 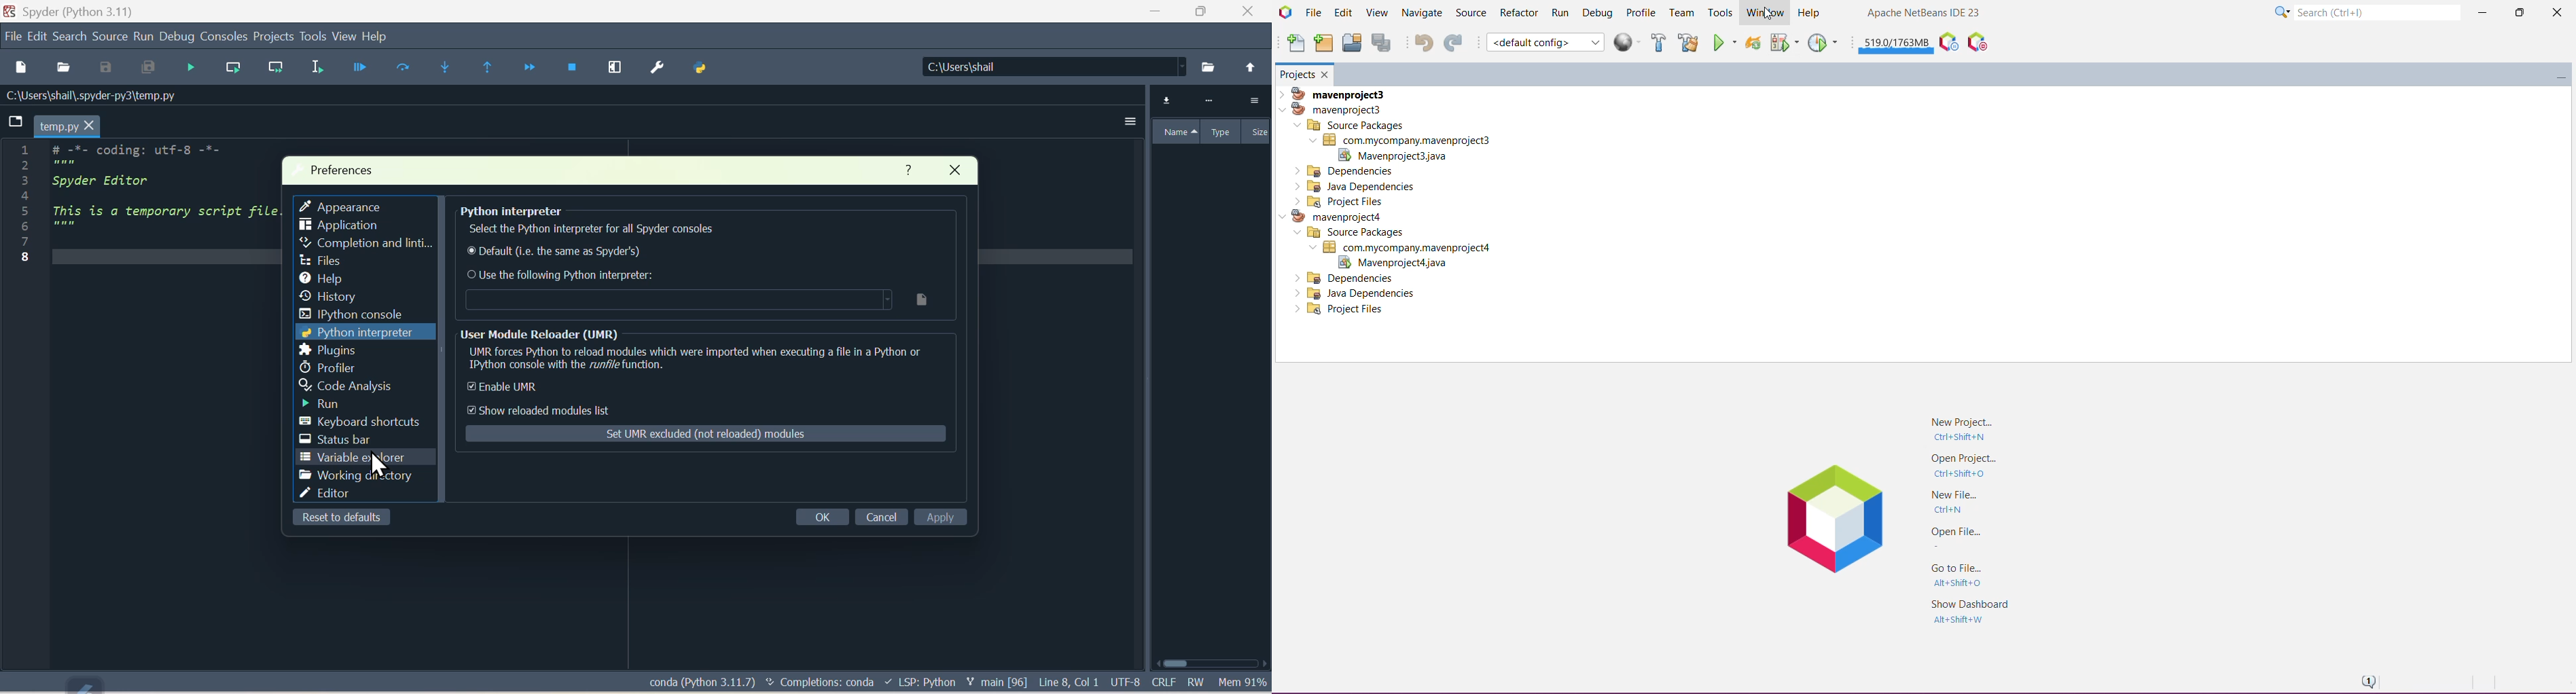 I want to click on I python console, so click(x=353, y=314).